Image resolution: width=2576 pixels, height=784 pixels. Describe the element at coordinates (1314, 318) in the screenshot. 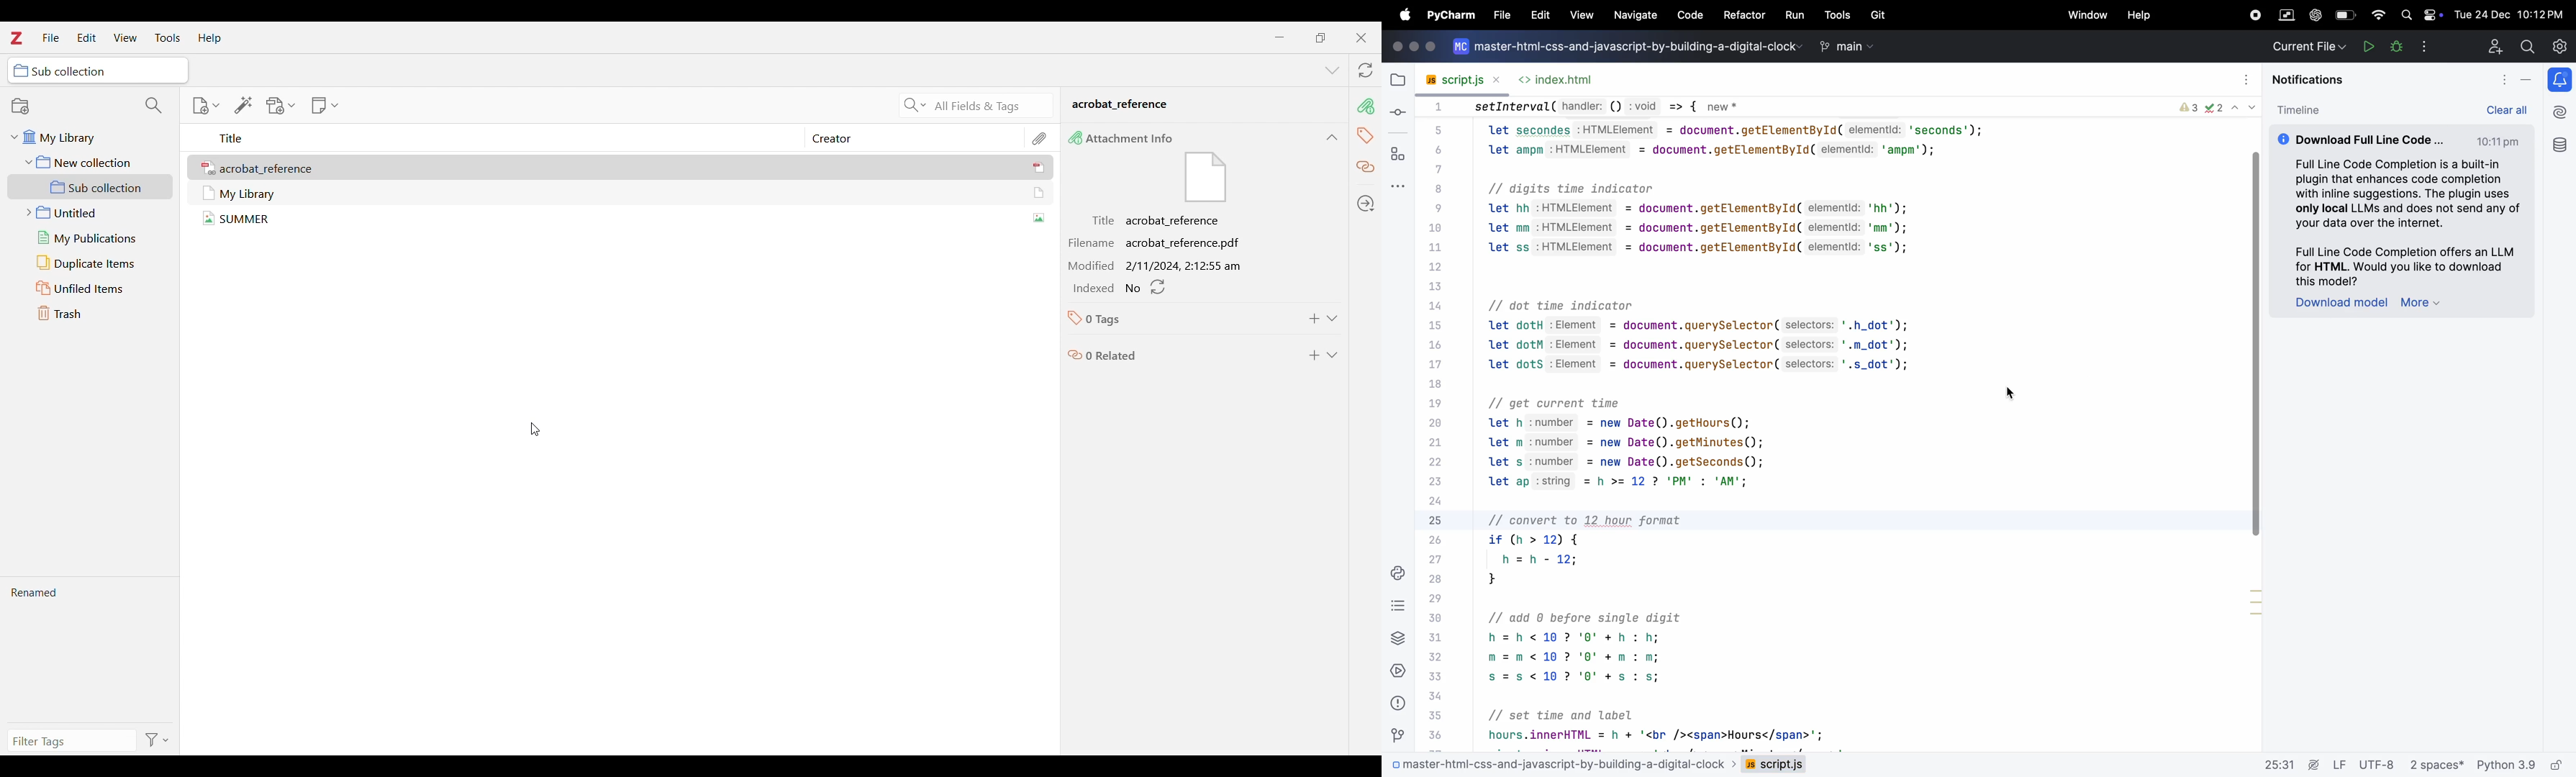

I see `Add` at that location.